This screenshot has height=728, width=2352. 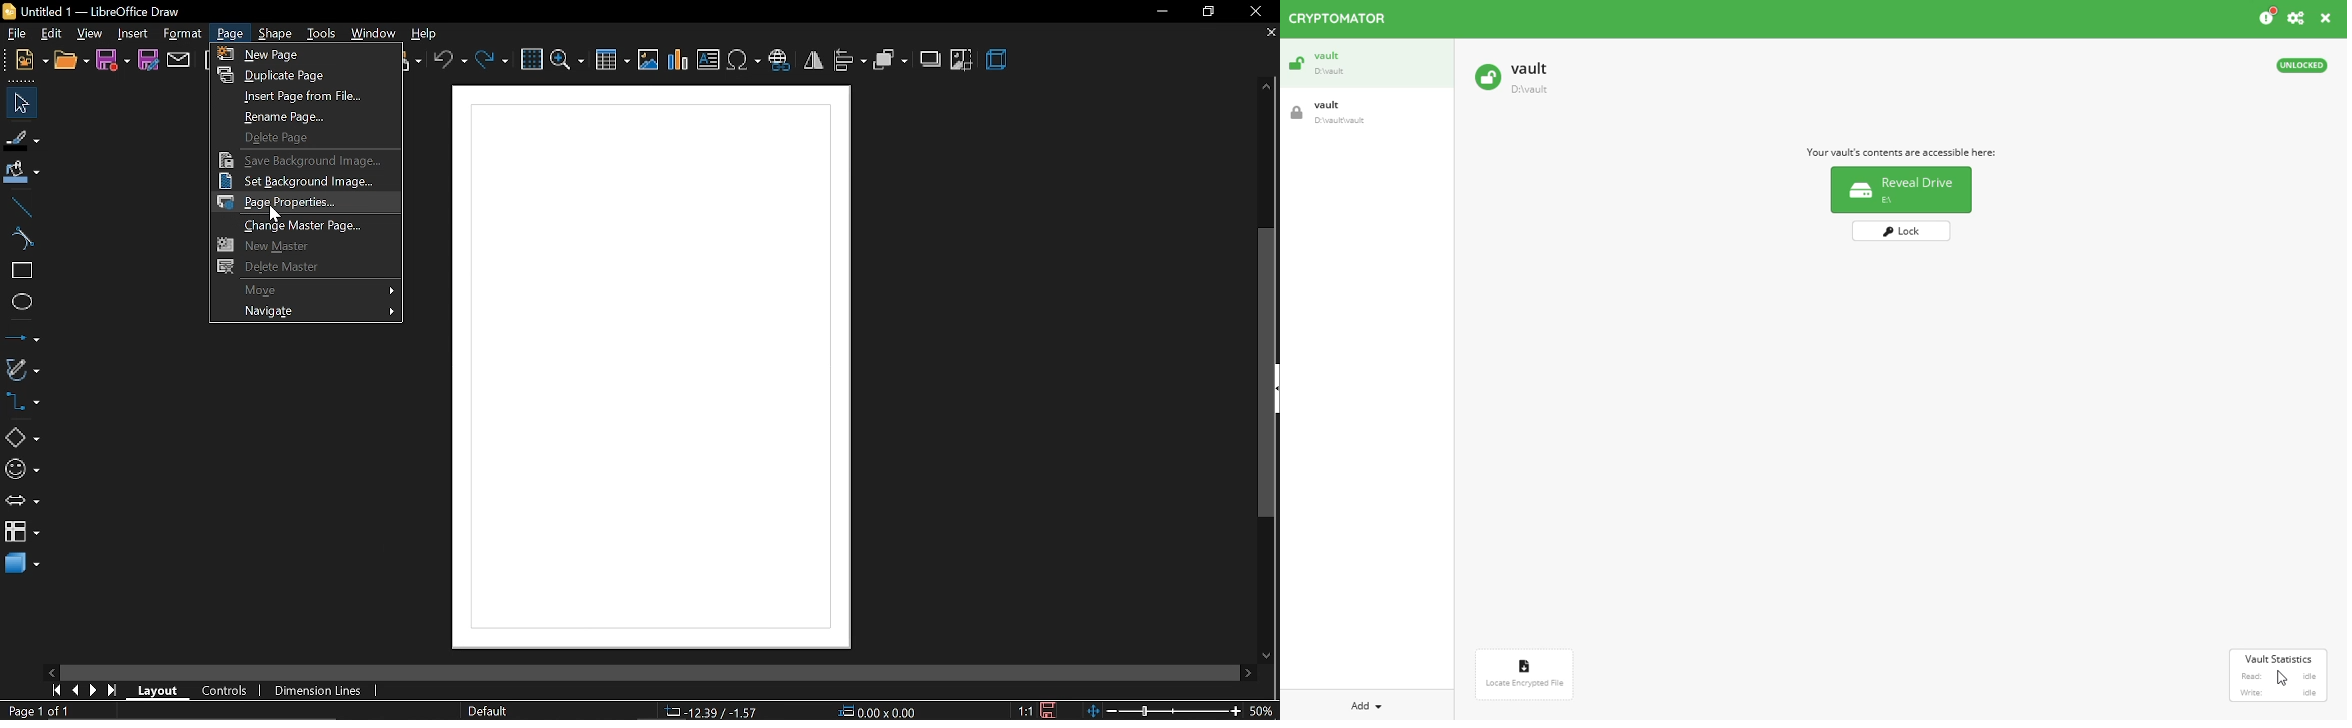 What do you see at coordinates (23, 502) in the screenshot?
I see `arrows` at bounding box center [23, 502].